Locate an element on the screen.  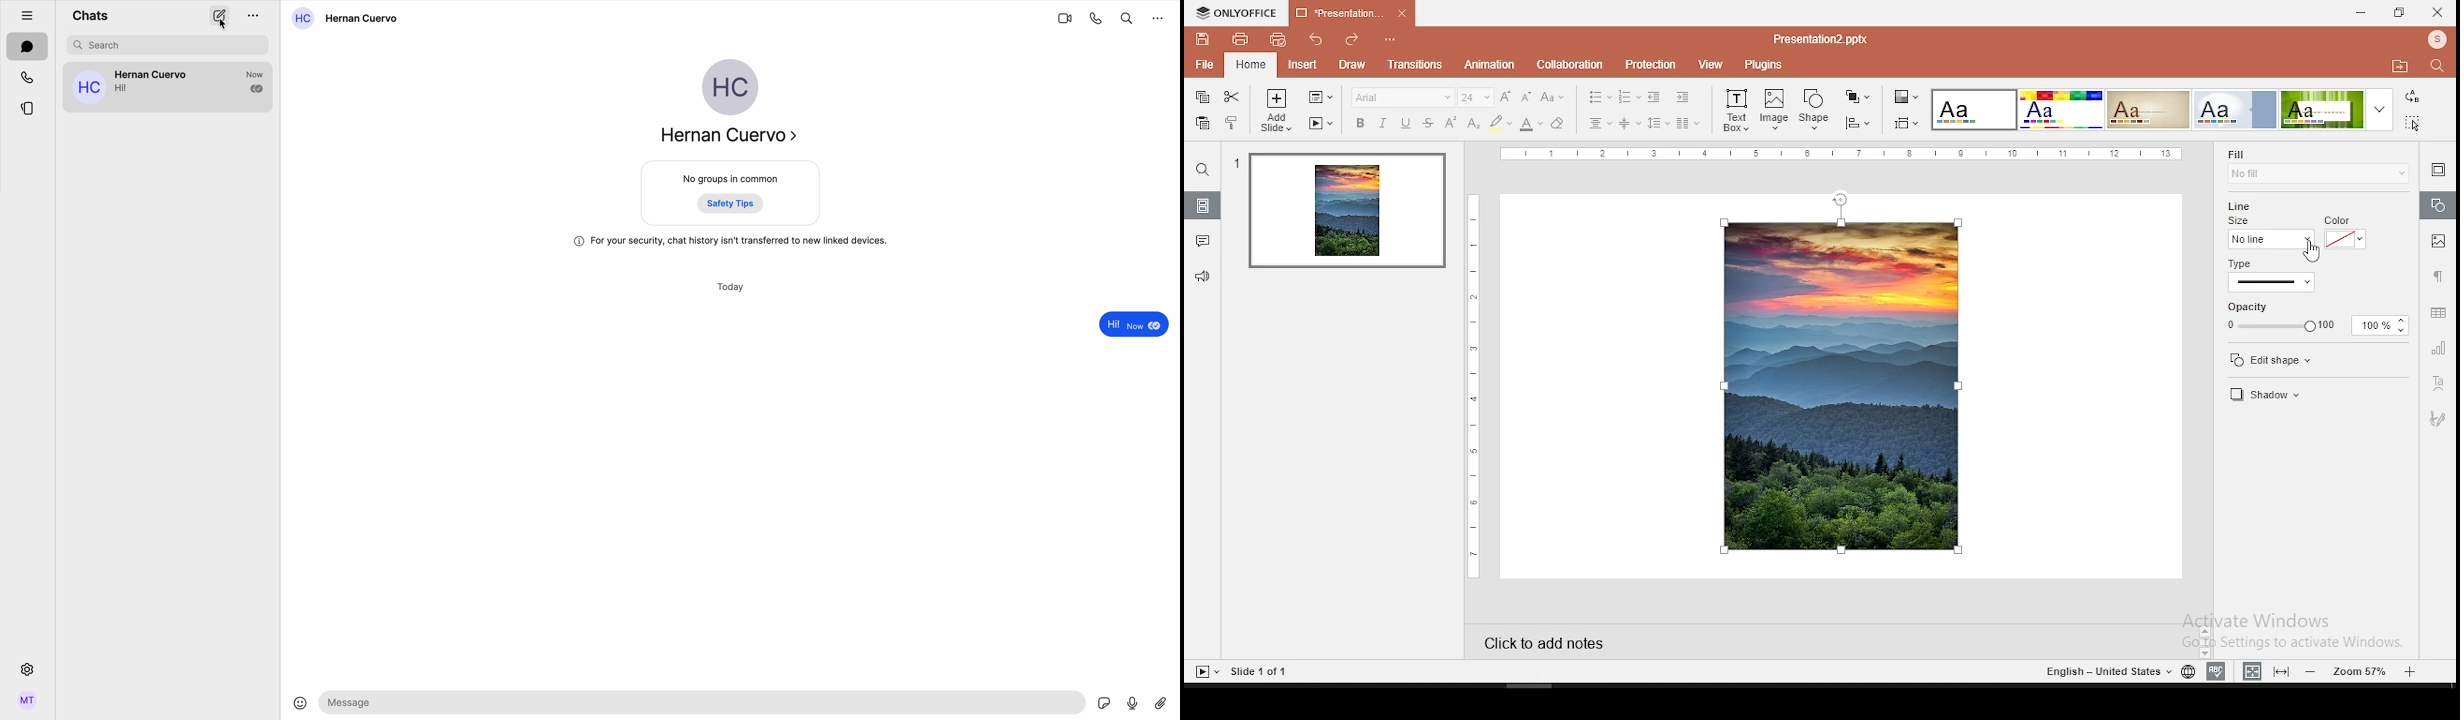
shape settings is located at coordinates (2439, 207).